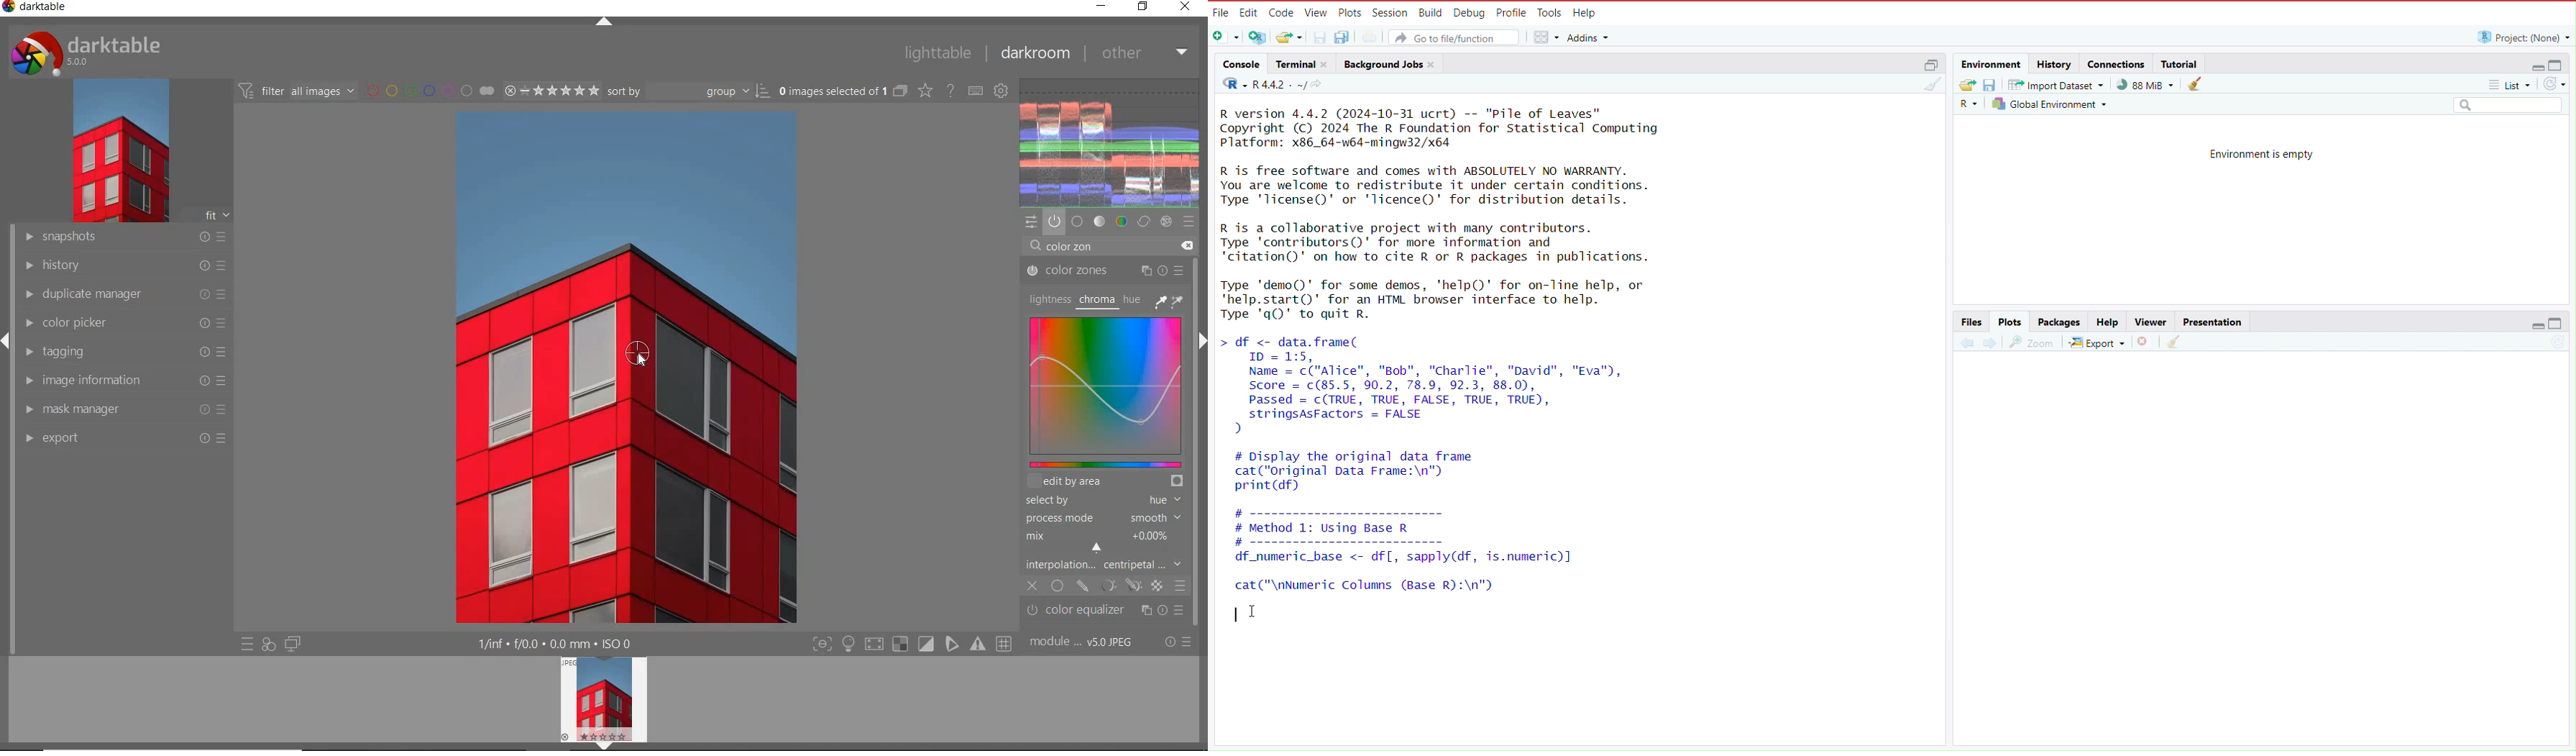 The image size is (2576, 756). Describe the element at coordinates (1188, 220) in the screenshot. I see `presets` at that location.